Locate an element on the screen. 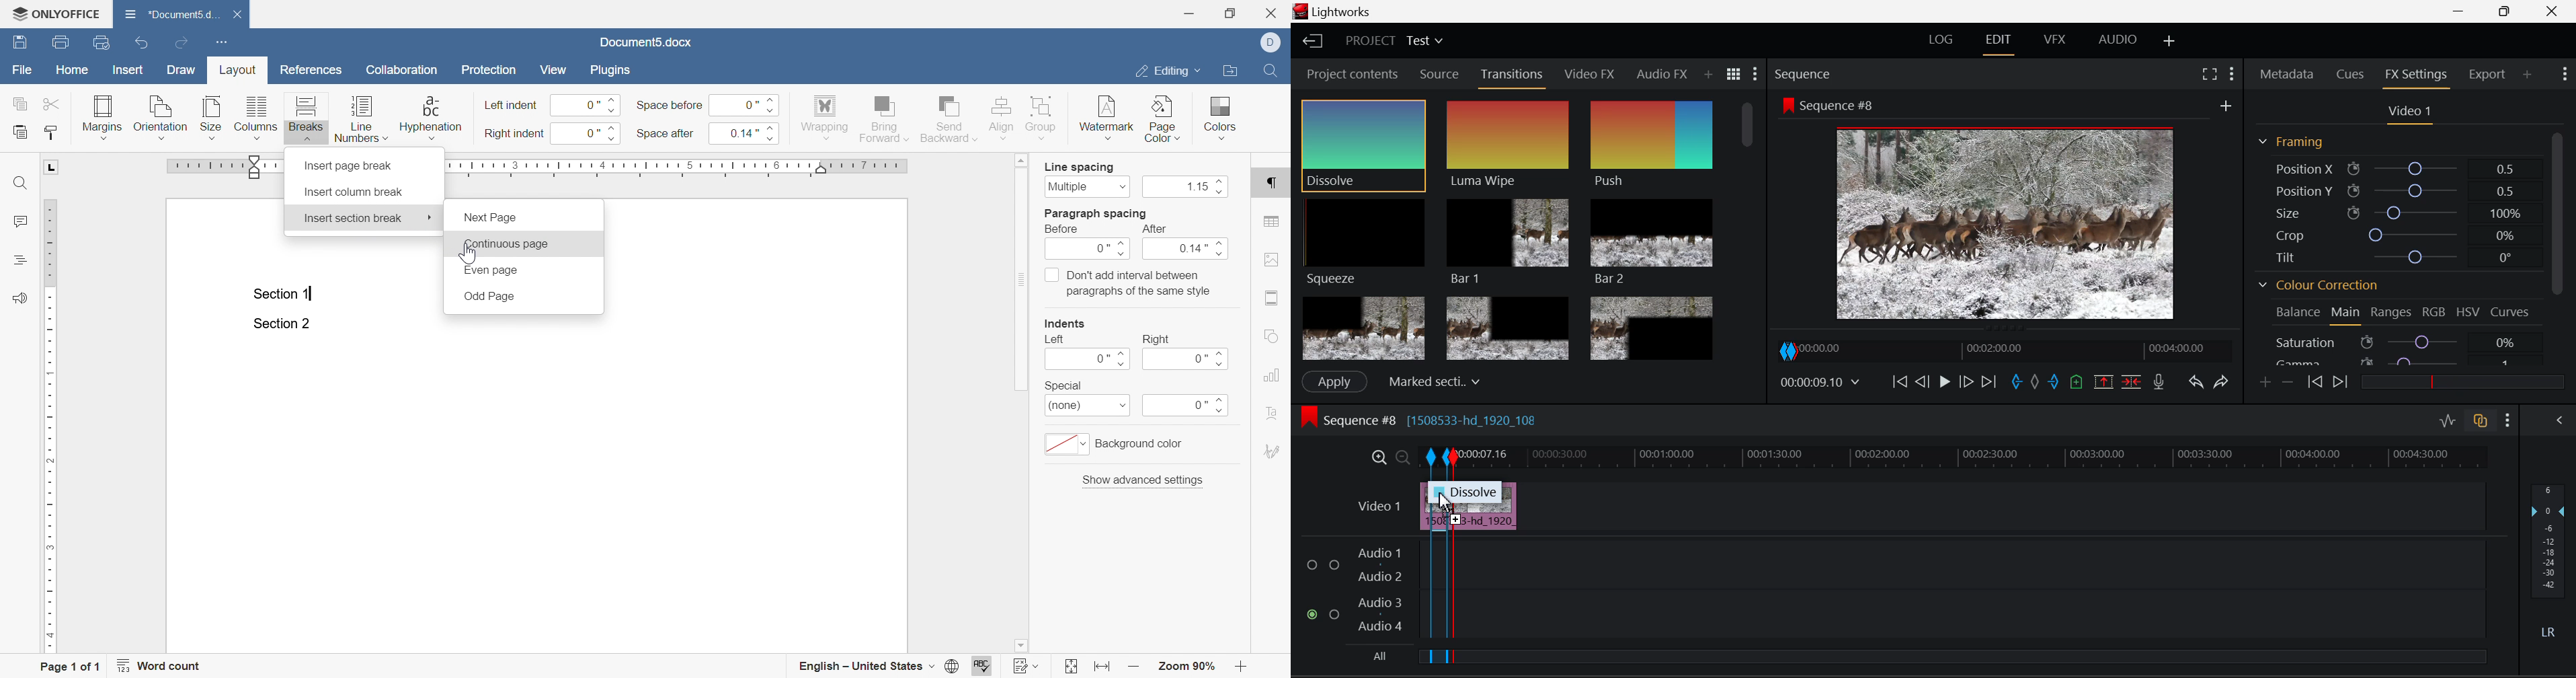  space after is located at coordinates (665, 133).